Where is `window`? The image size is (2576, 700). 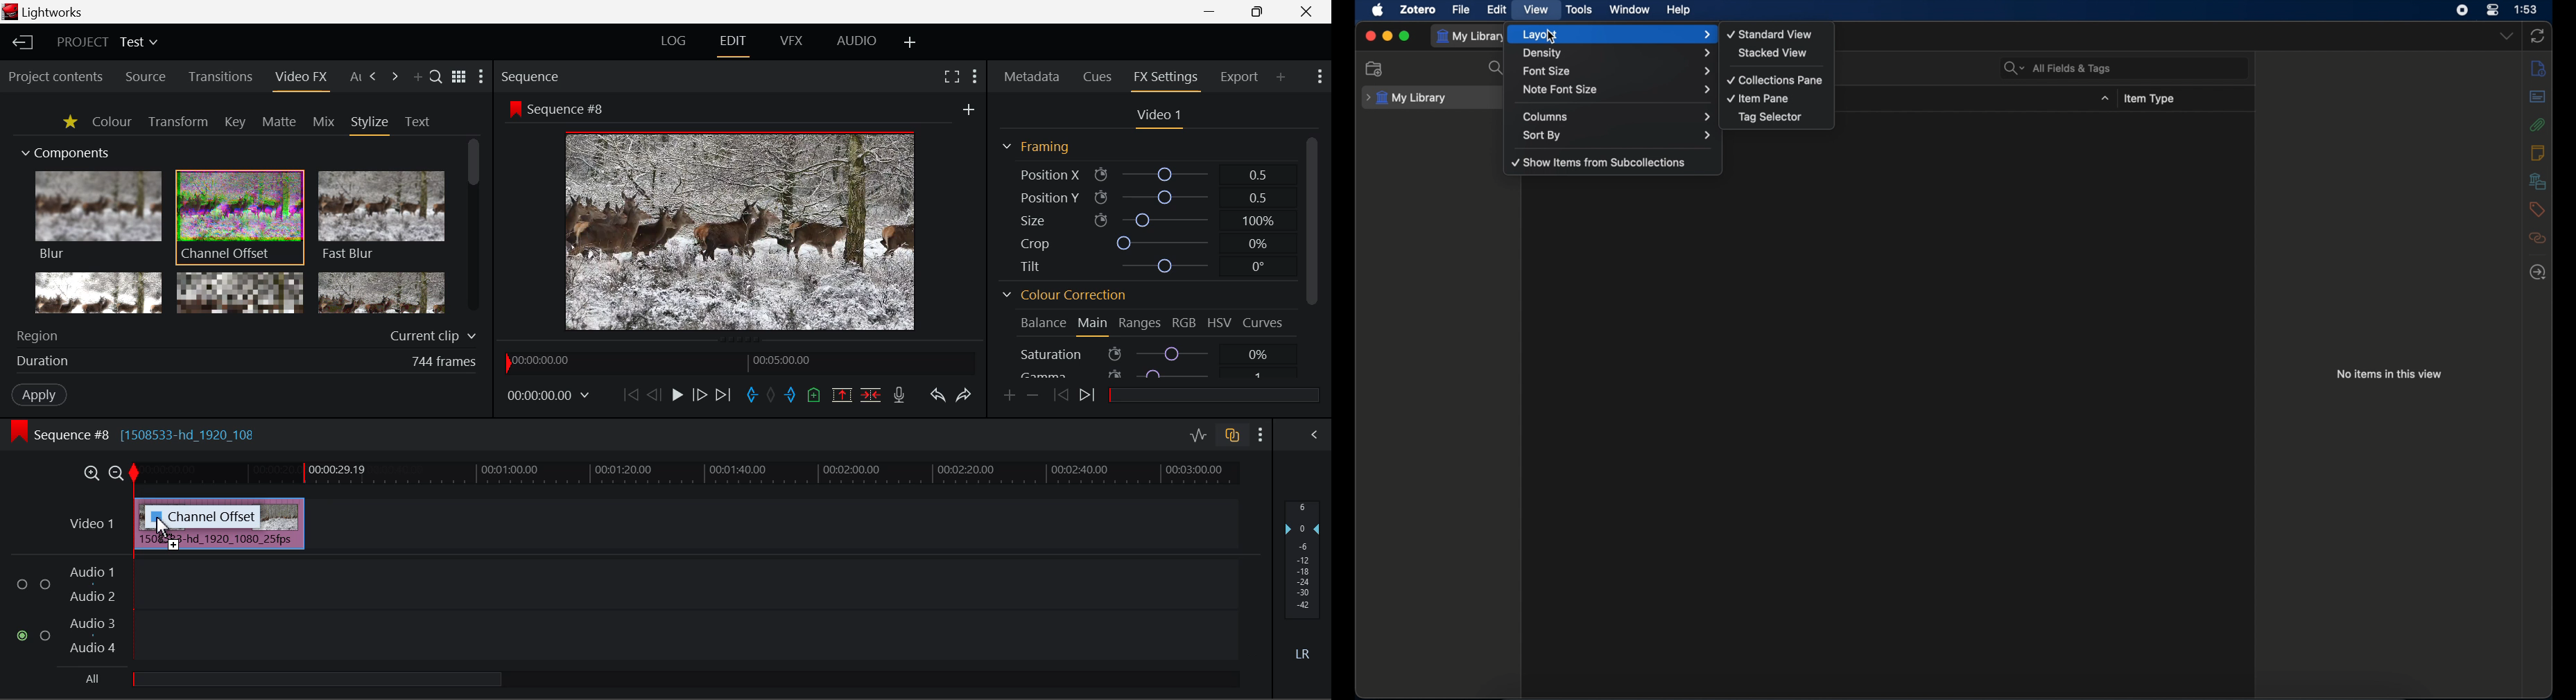
window is located at coordinates (1628, 9).